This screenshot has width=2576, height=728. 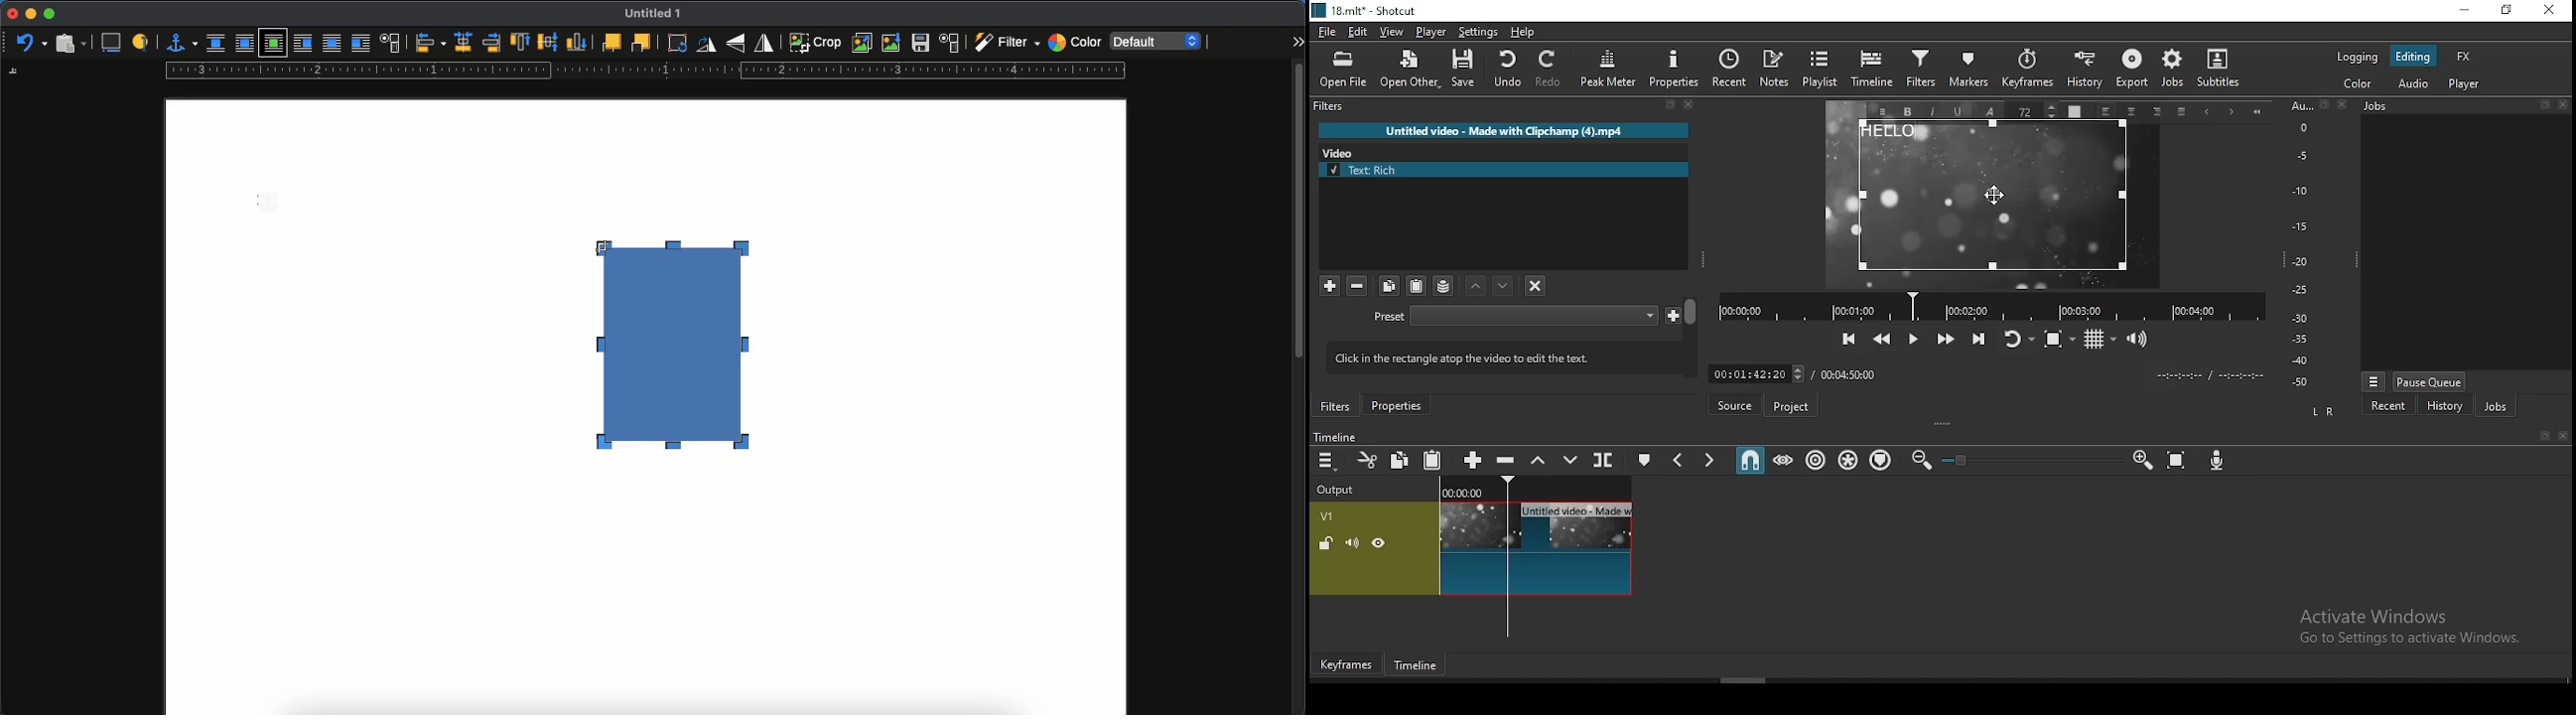 I want to click on Hello, so click(x=1993, y=198).